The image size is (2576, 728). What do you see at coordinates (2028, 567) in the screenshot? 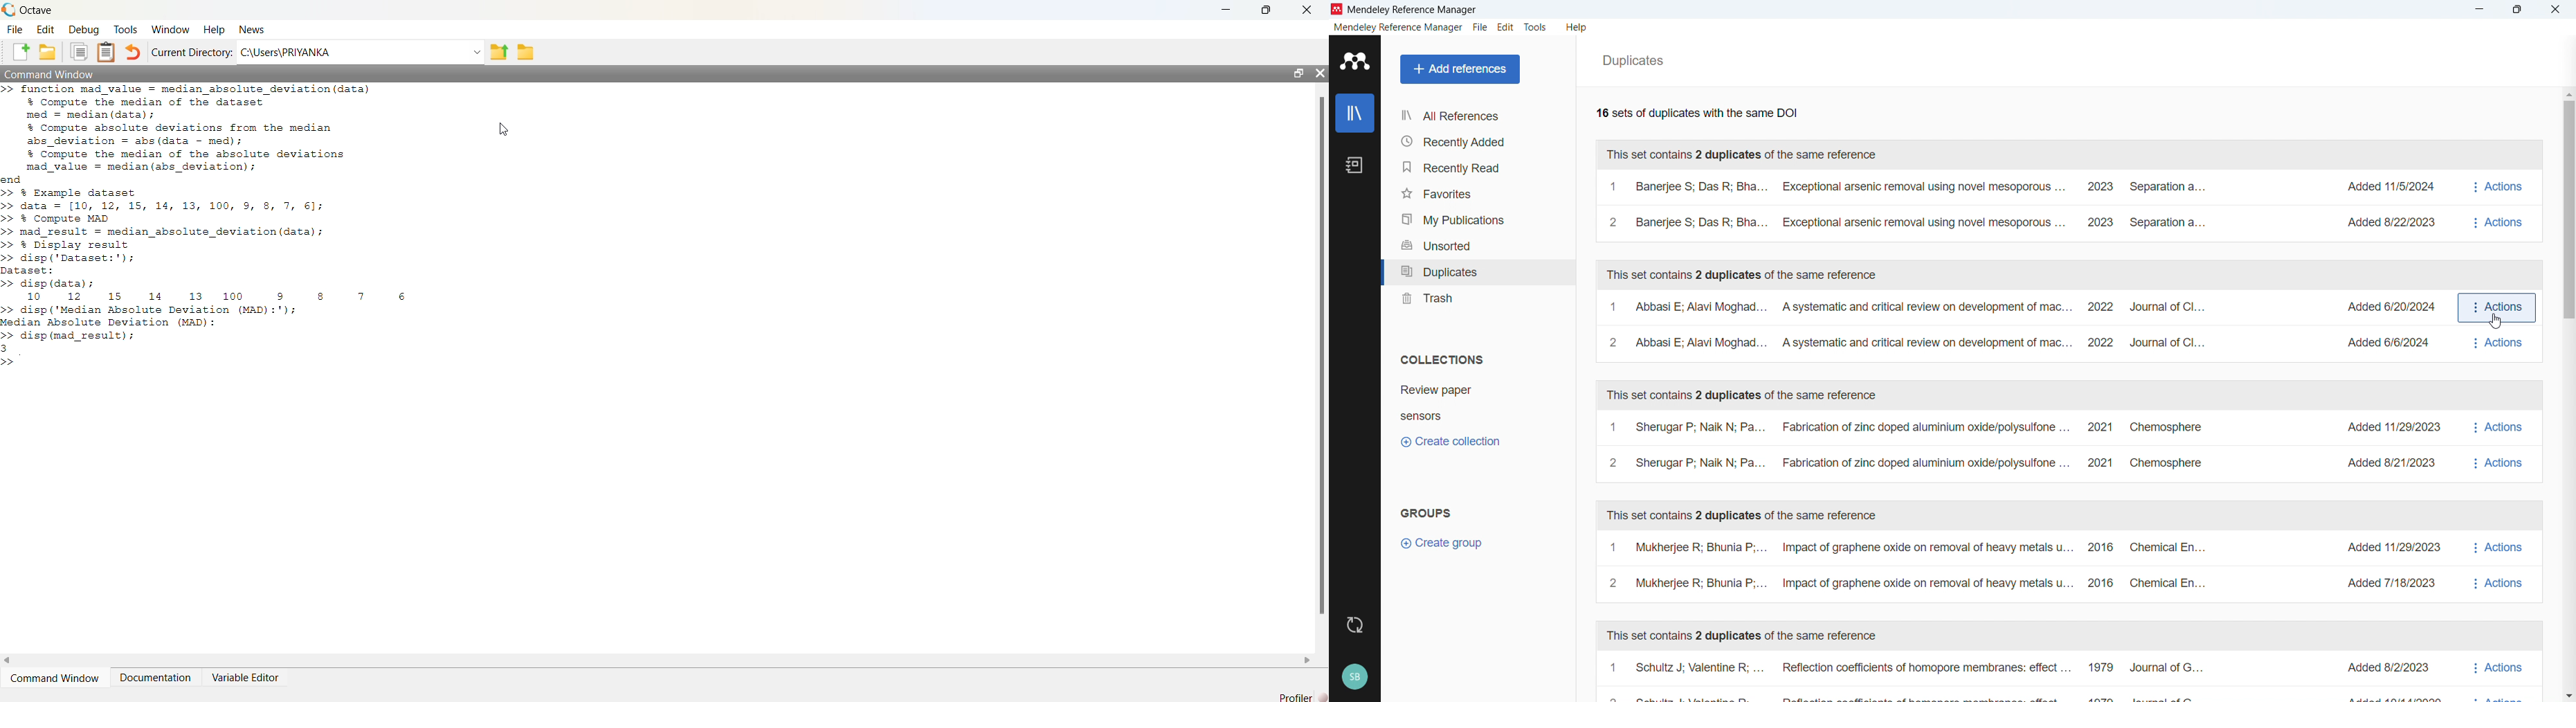
I see `A set of duplicates ` at bounding box center [2028, 567].